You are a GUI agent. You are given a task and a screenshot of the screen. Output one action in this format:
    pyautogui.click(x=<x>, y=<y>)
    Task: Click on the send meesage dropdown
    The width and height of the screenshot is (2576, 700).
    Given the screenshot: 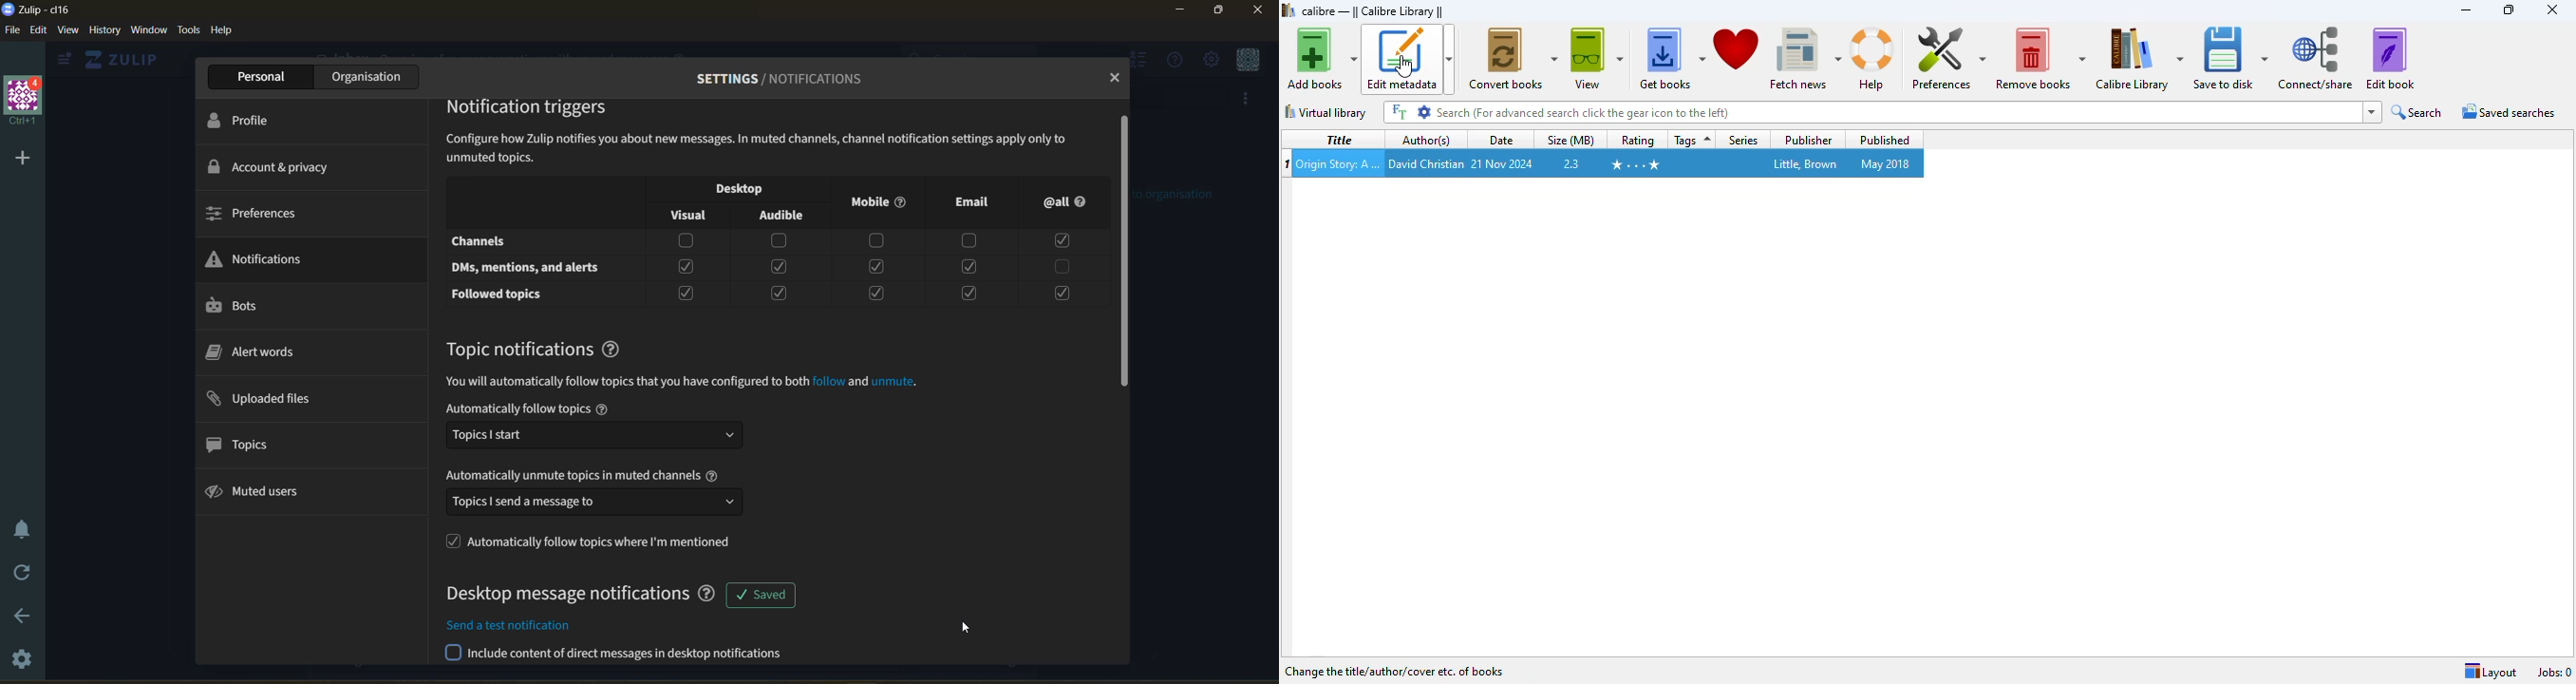 What is the action you would take?
    pyautogui.click(x=596, y=503)
    